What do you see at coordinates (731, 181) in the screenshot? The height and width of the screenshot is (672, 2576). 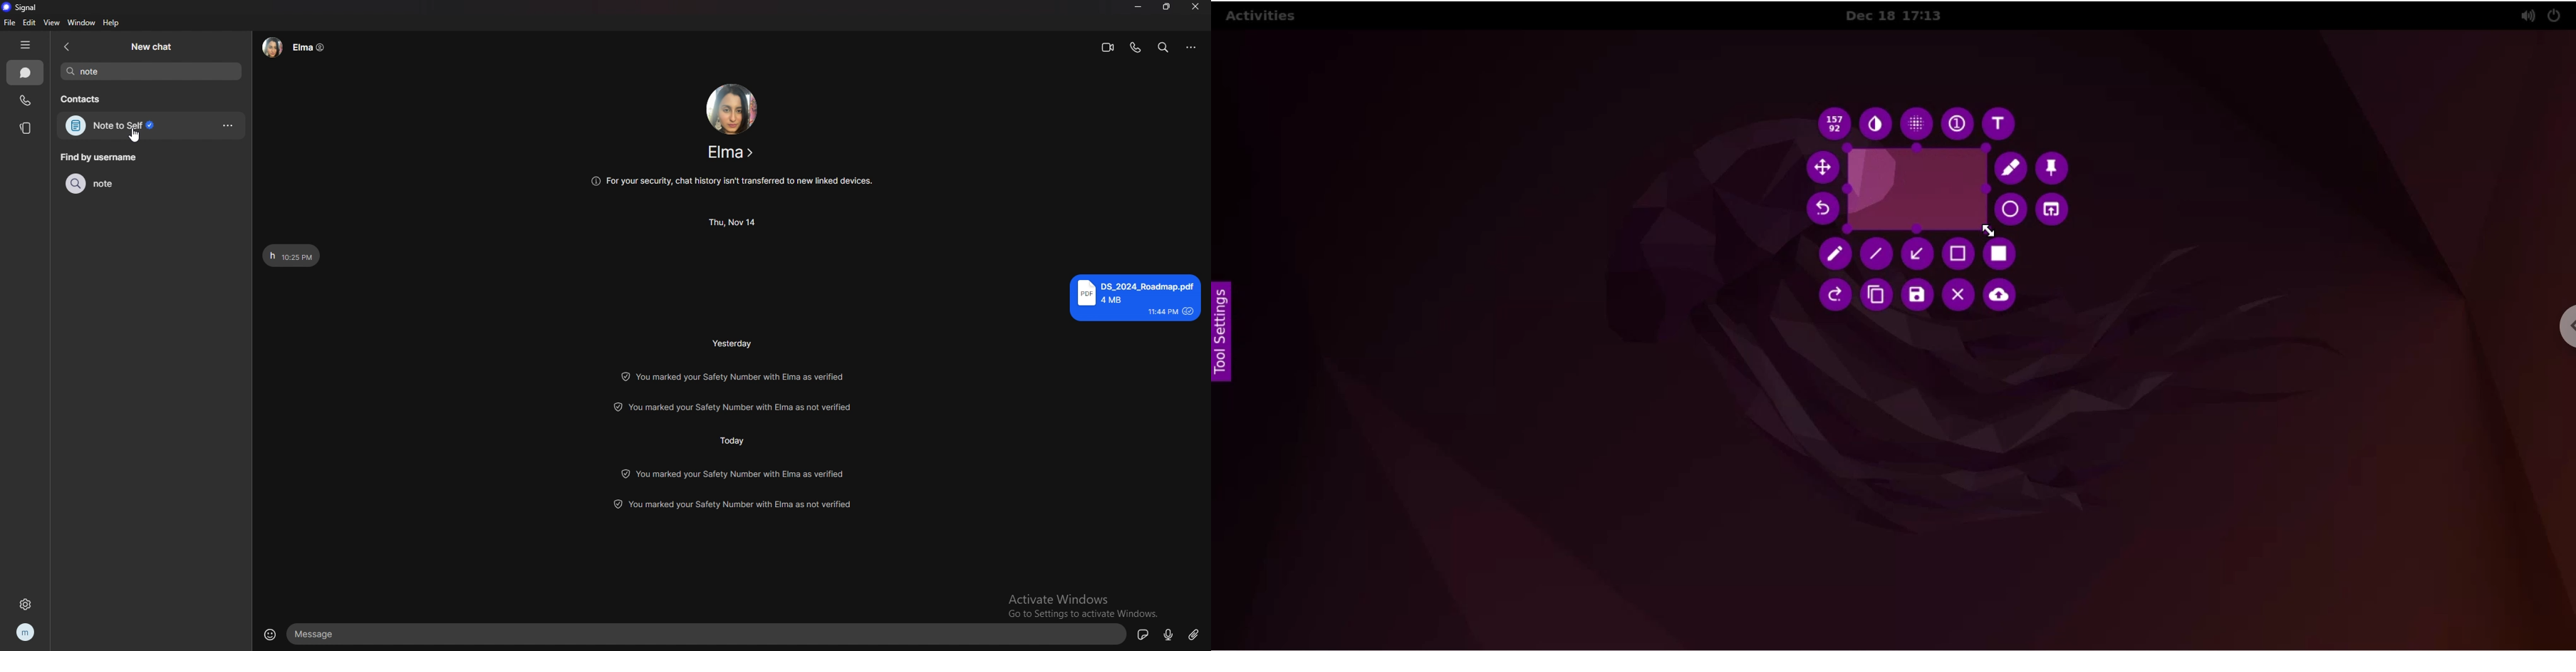 I see `info` at bounding box center [731, 181].